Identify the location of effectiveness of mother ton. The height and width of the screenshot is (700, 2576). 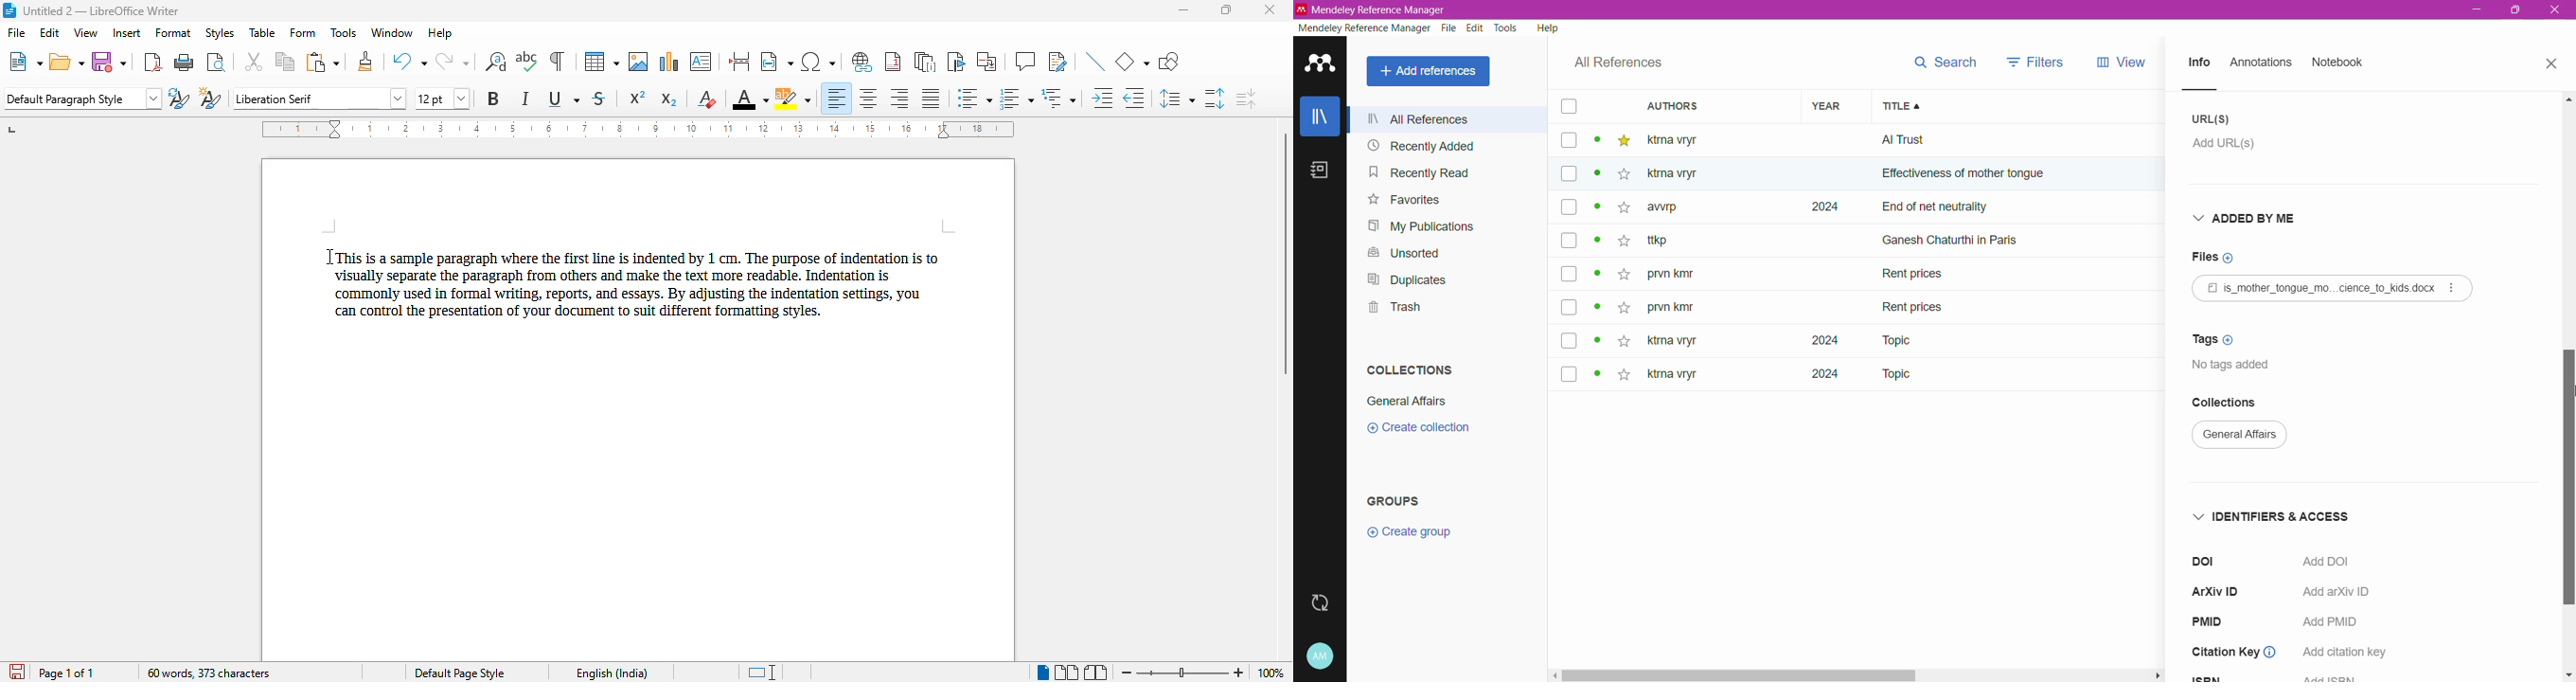
(1947, 177).